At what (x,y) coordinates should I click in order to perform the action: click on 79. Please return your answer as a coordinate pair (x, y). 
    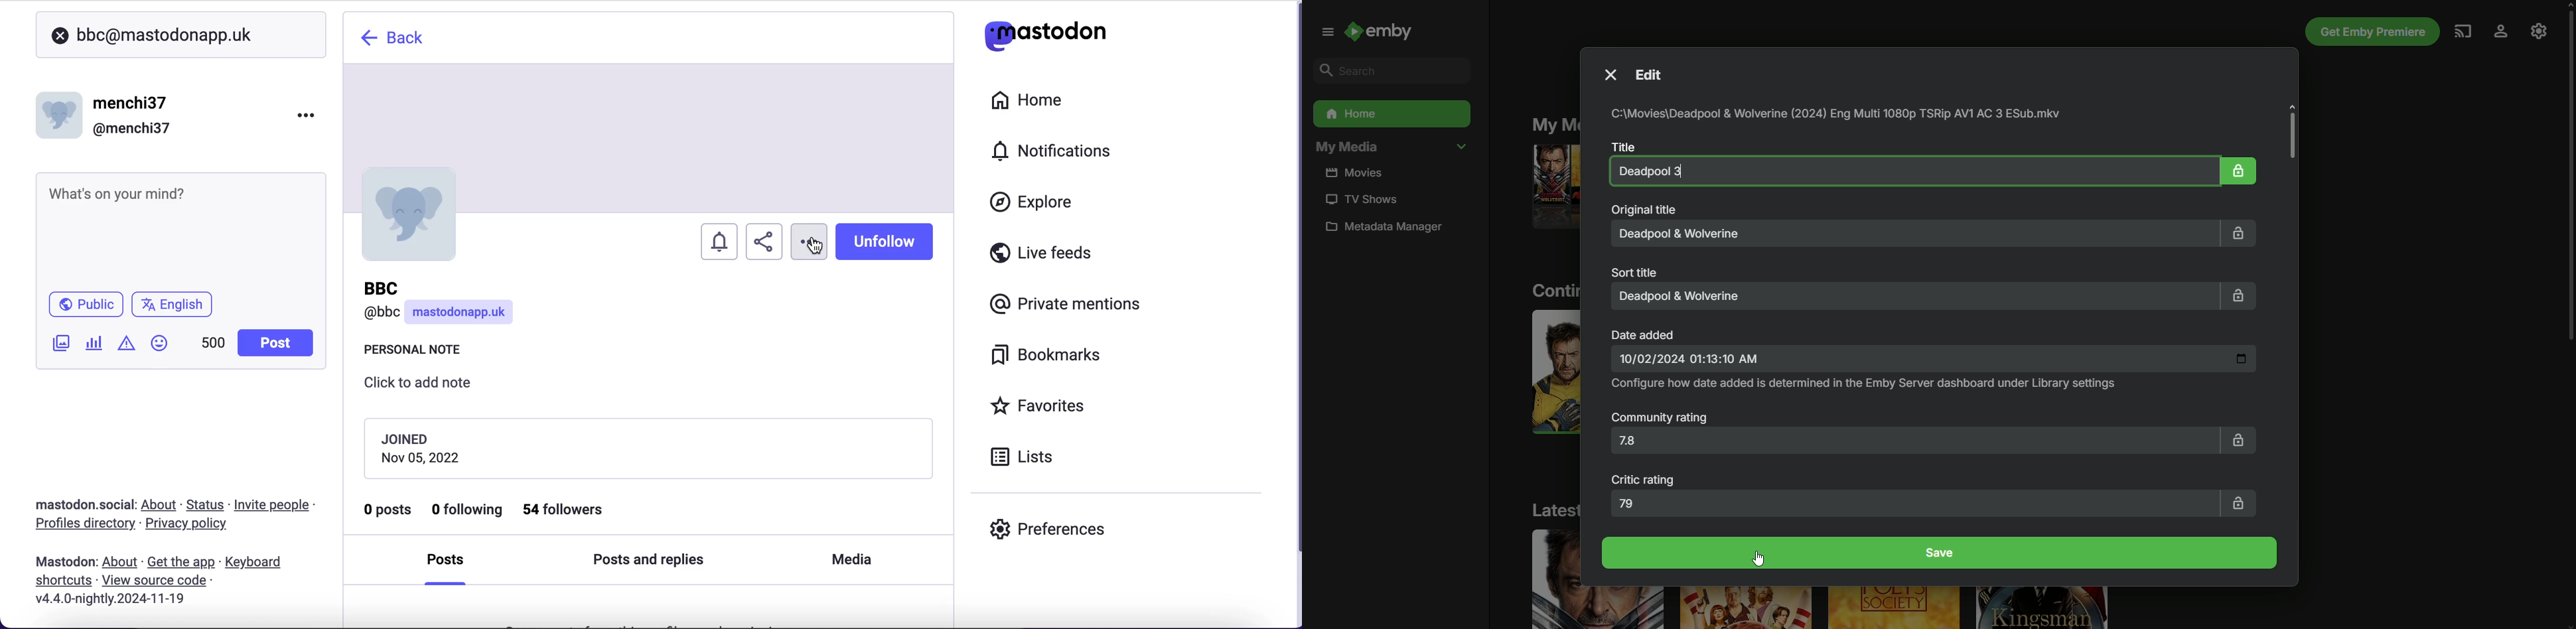
    Looking at the image, I should click on (1916, 503).